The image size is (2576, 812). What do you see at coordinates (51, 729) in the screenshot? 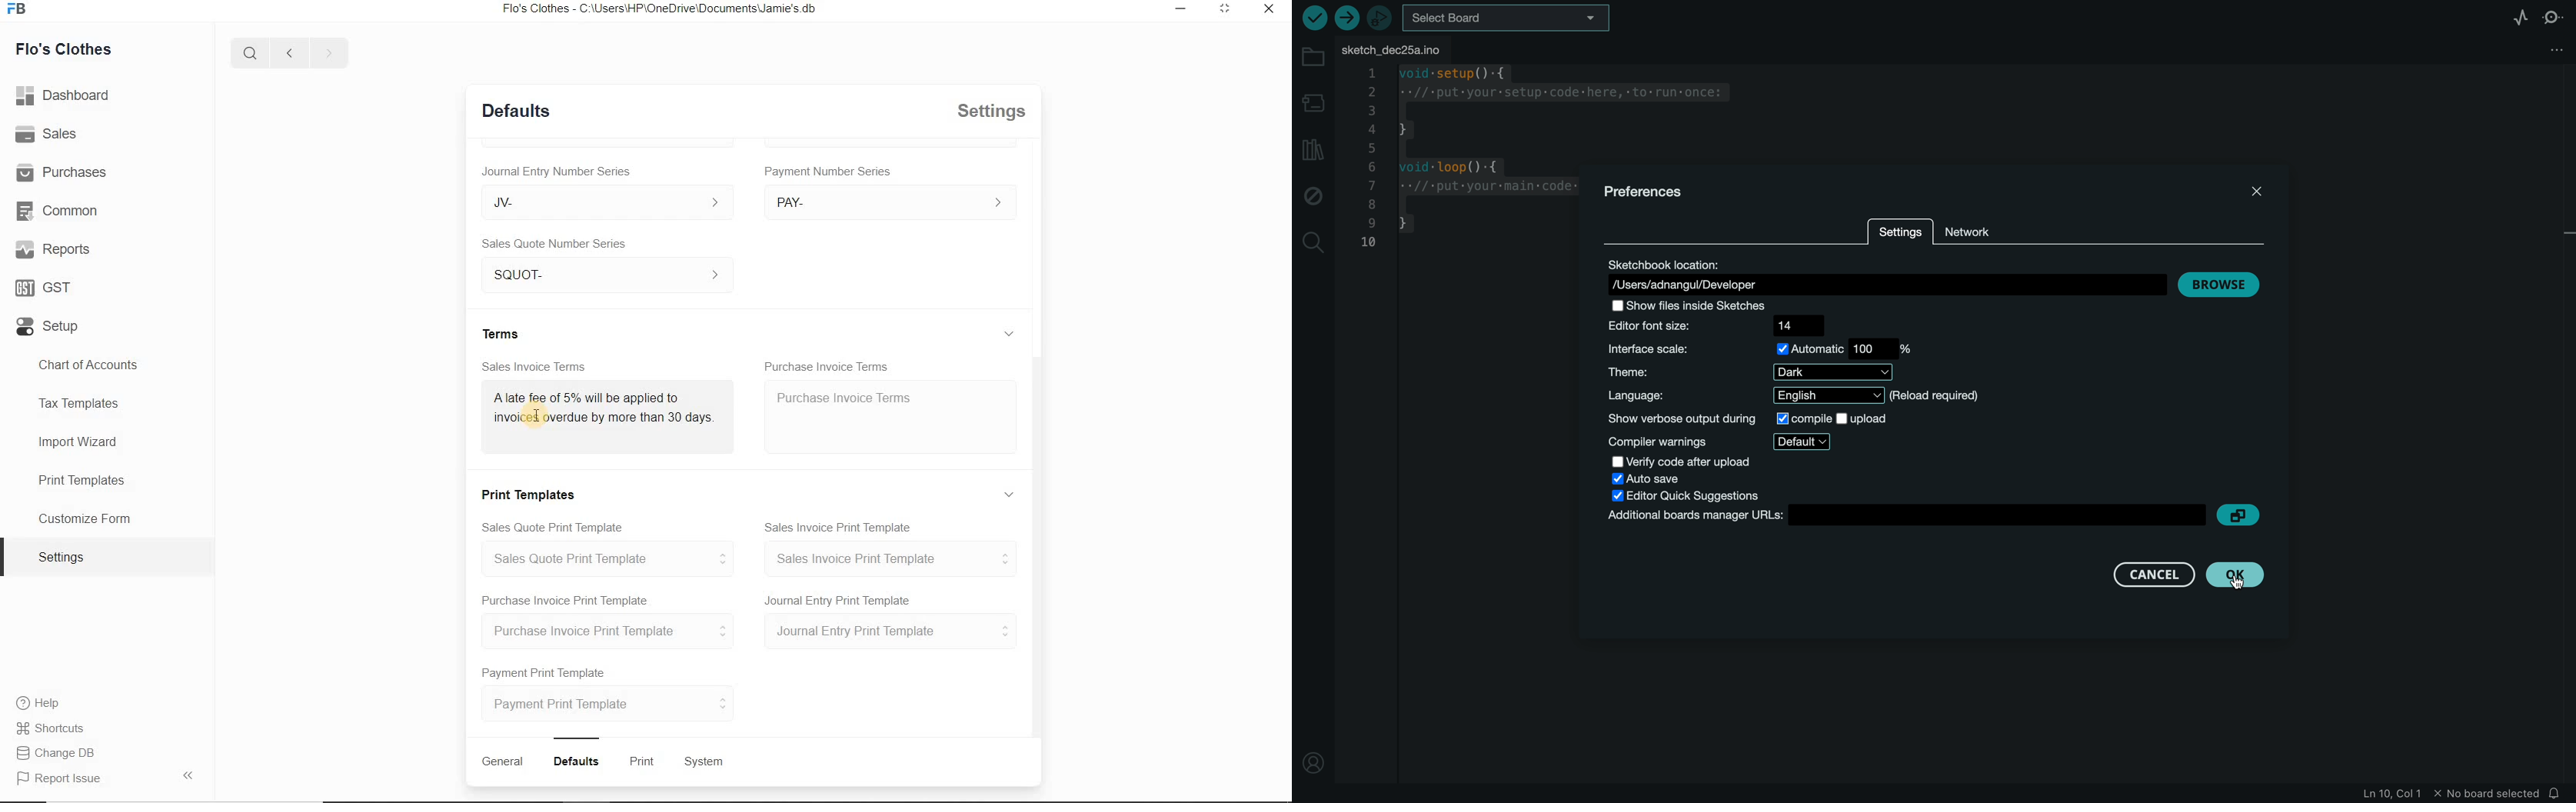
I see `Shortcuts` at bounding box center [51, 729].